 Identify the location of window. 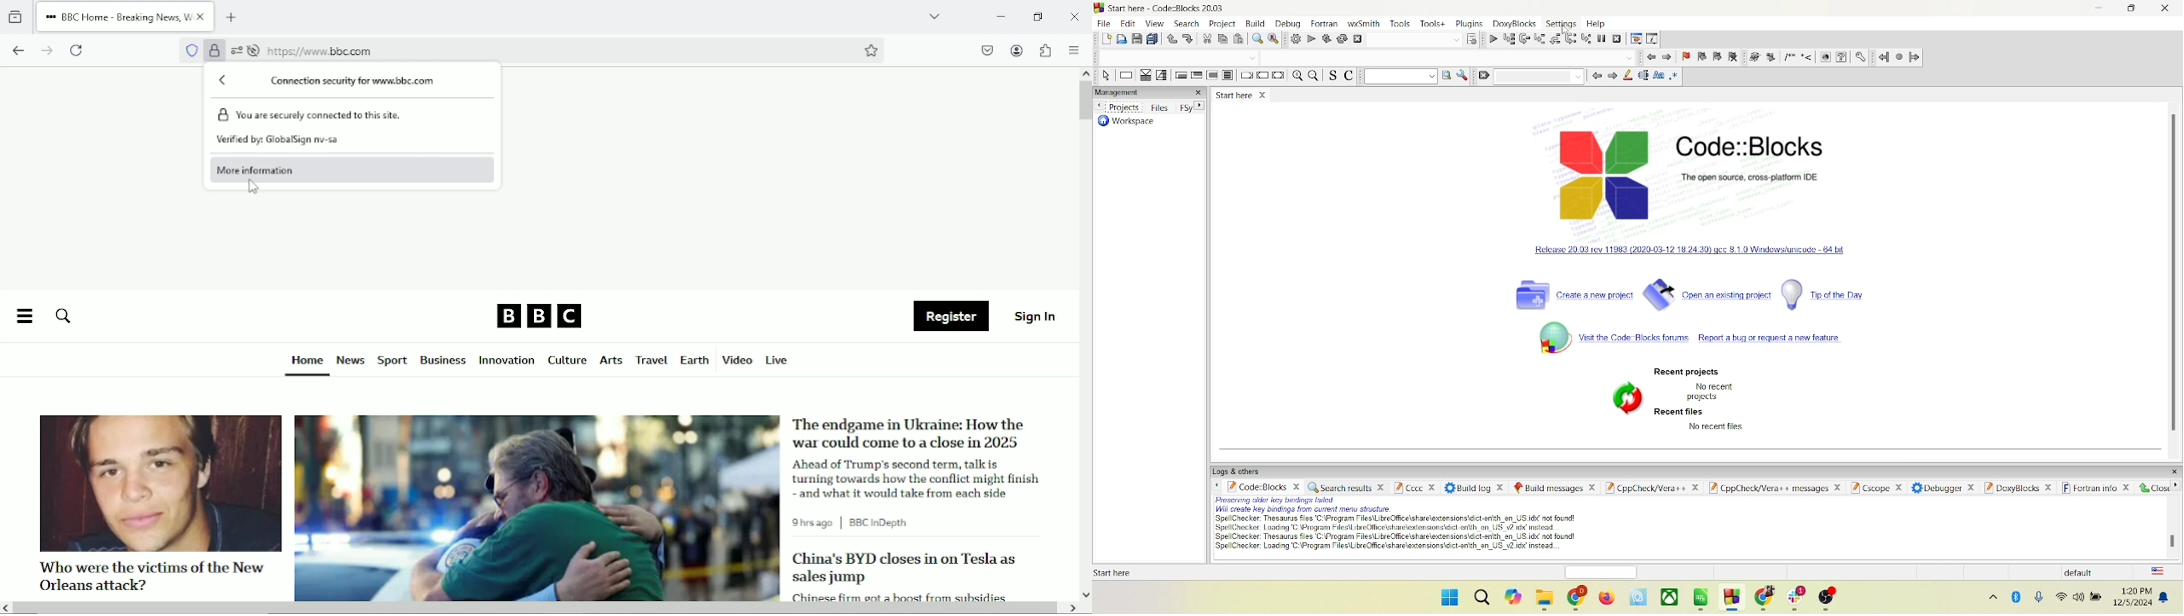
(1446, 599).